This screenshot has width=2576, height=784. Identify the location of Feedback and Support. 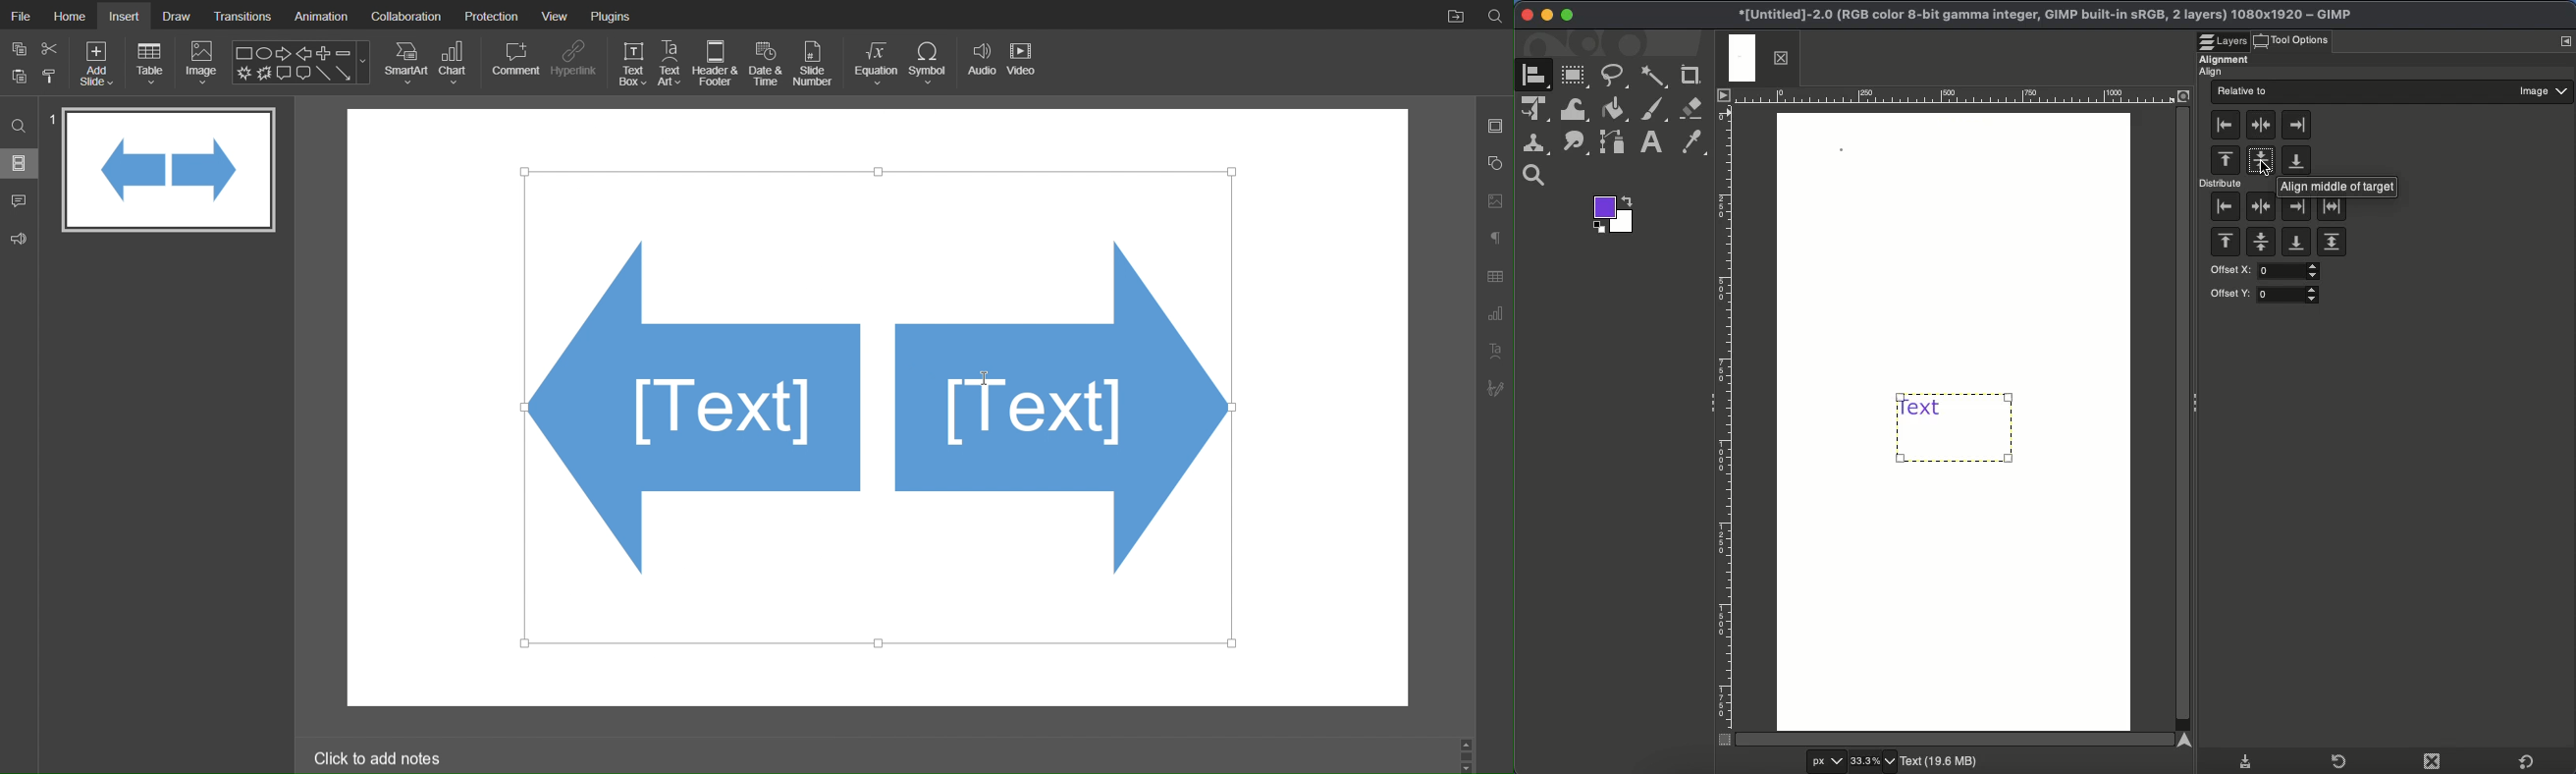
(20, 236).